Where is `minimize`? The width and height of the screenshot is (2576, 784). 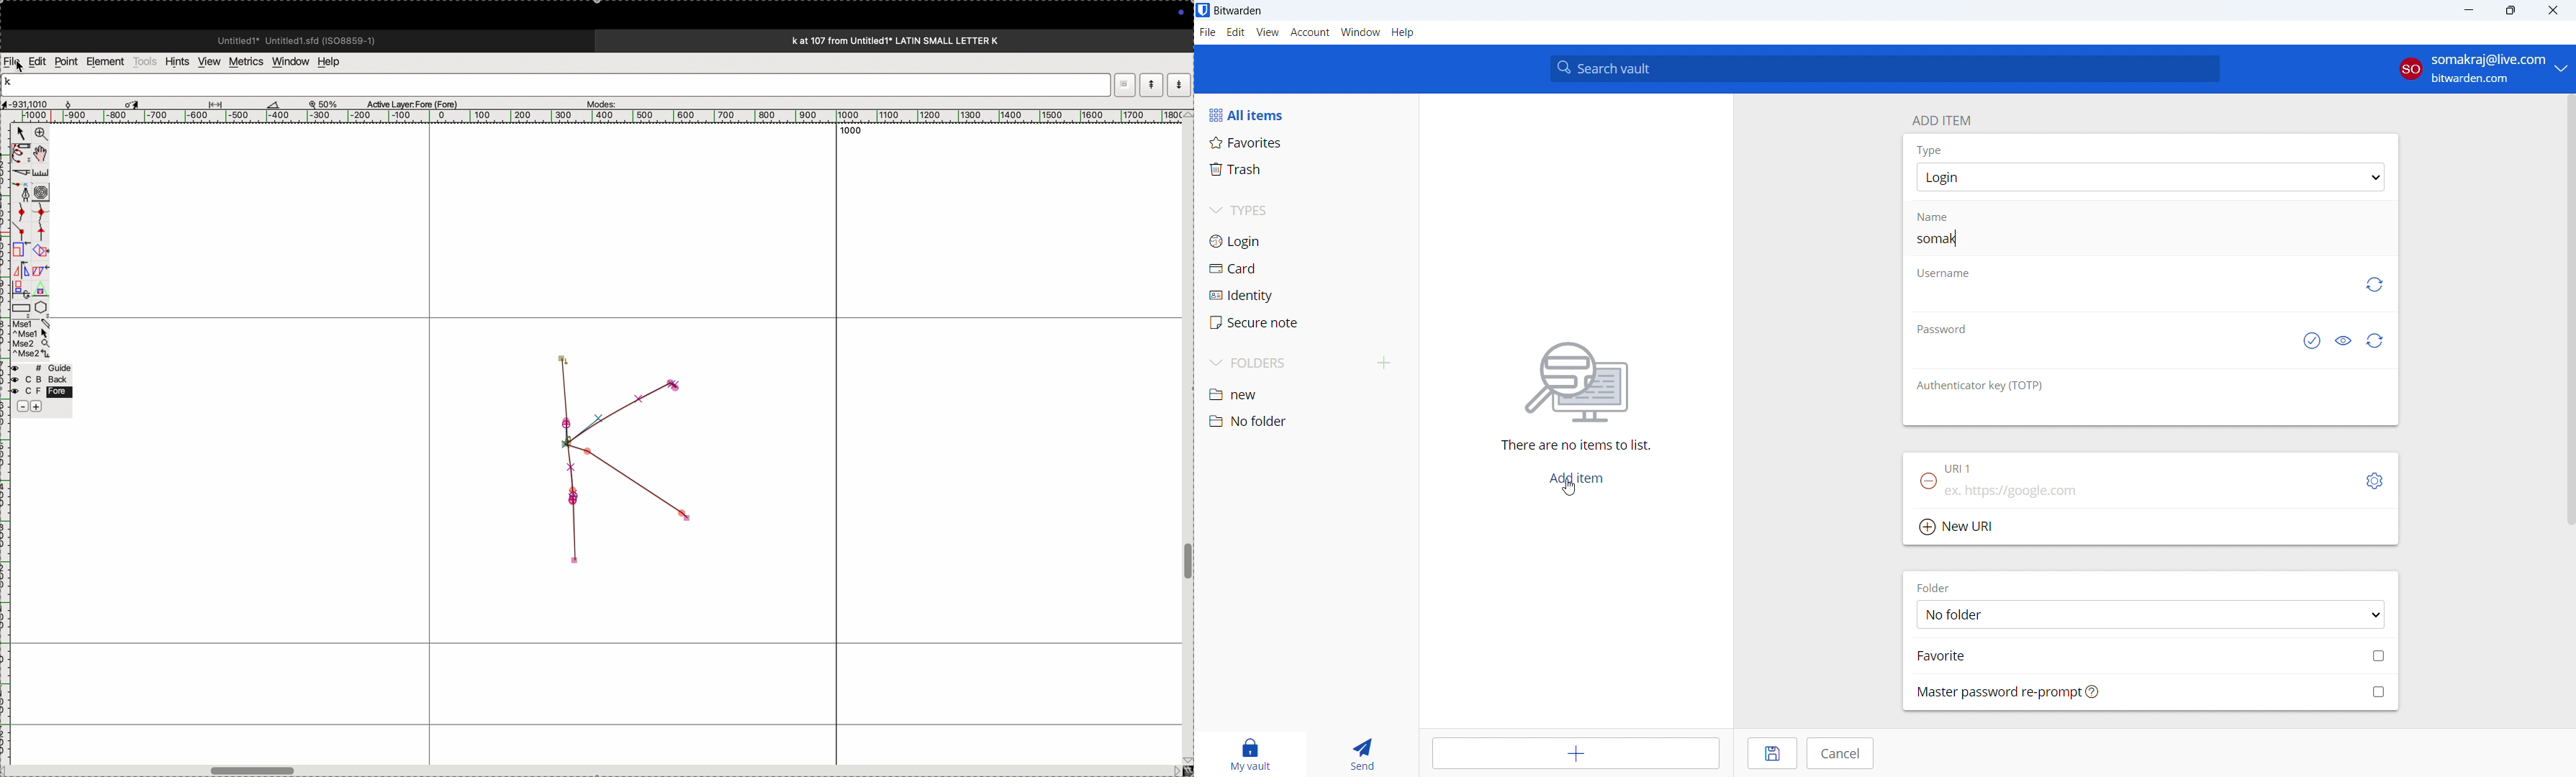 minimize is located at coordinates (2467, 11).